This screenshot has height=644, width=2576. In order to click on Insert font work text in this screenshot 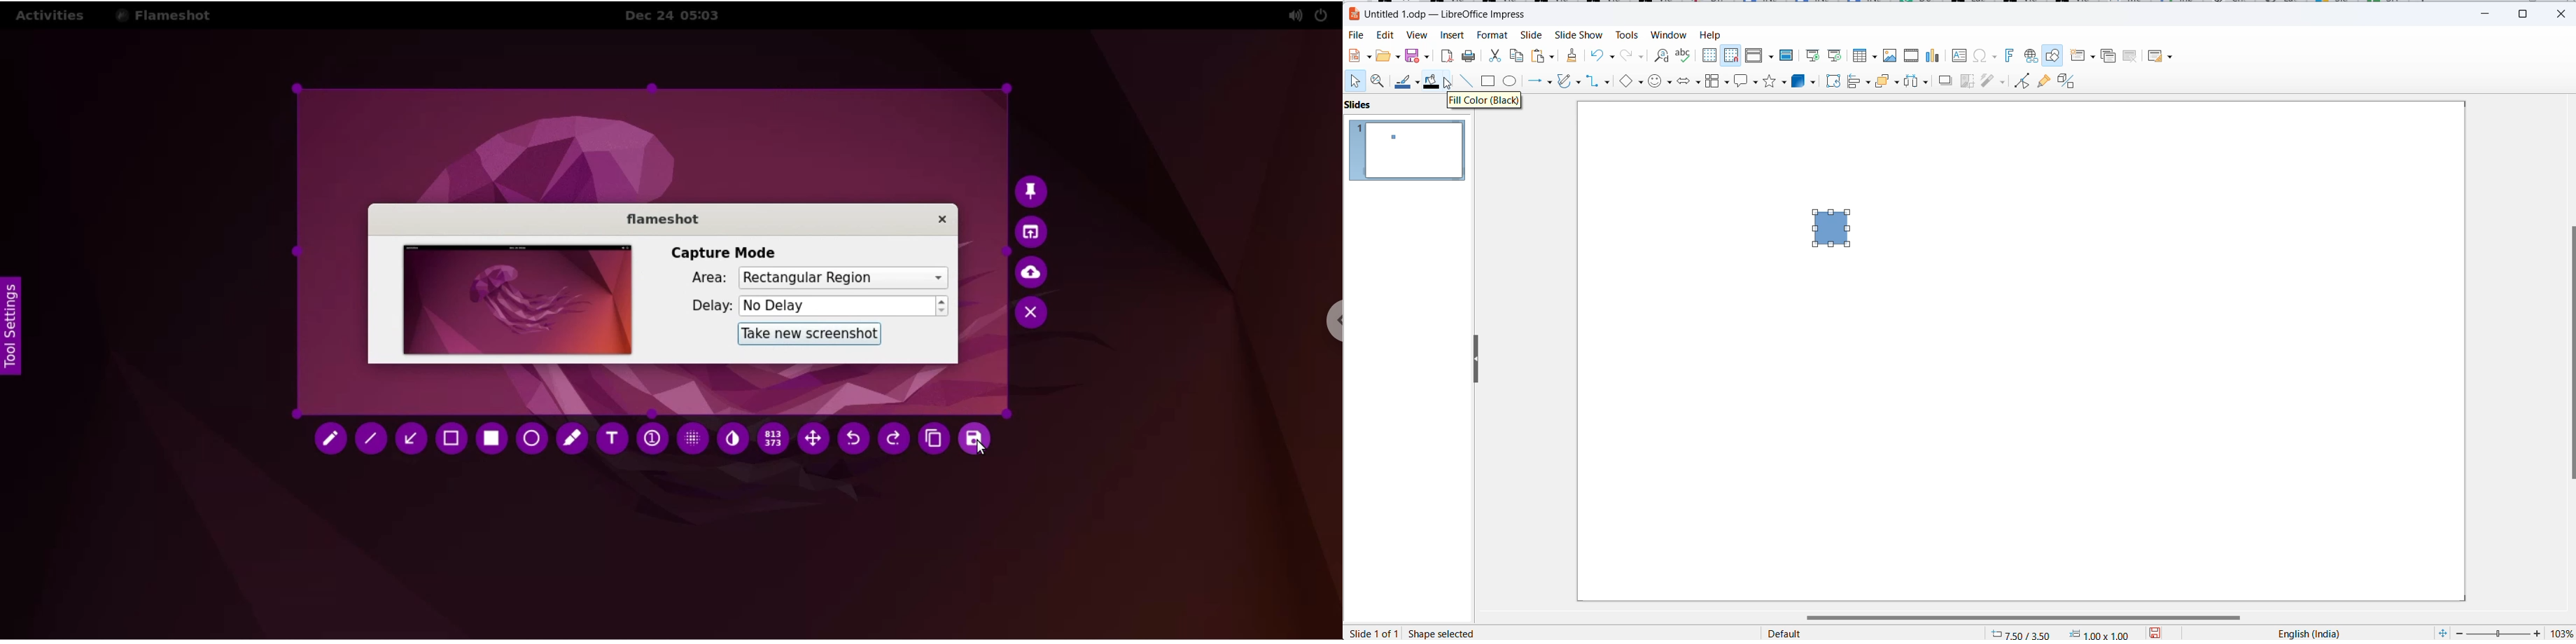, I will do `click(2011, 55)`.